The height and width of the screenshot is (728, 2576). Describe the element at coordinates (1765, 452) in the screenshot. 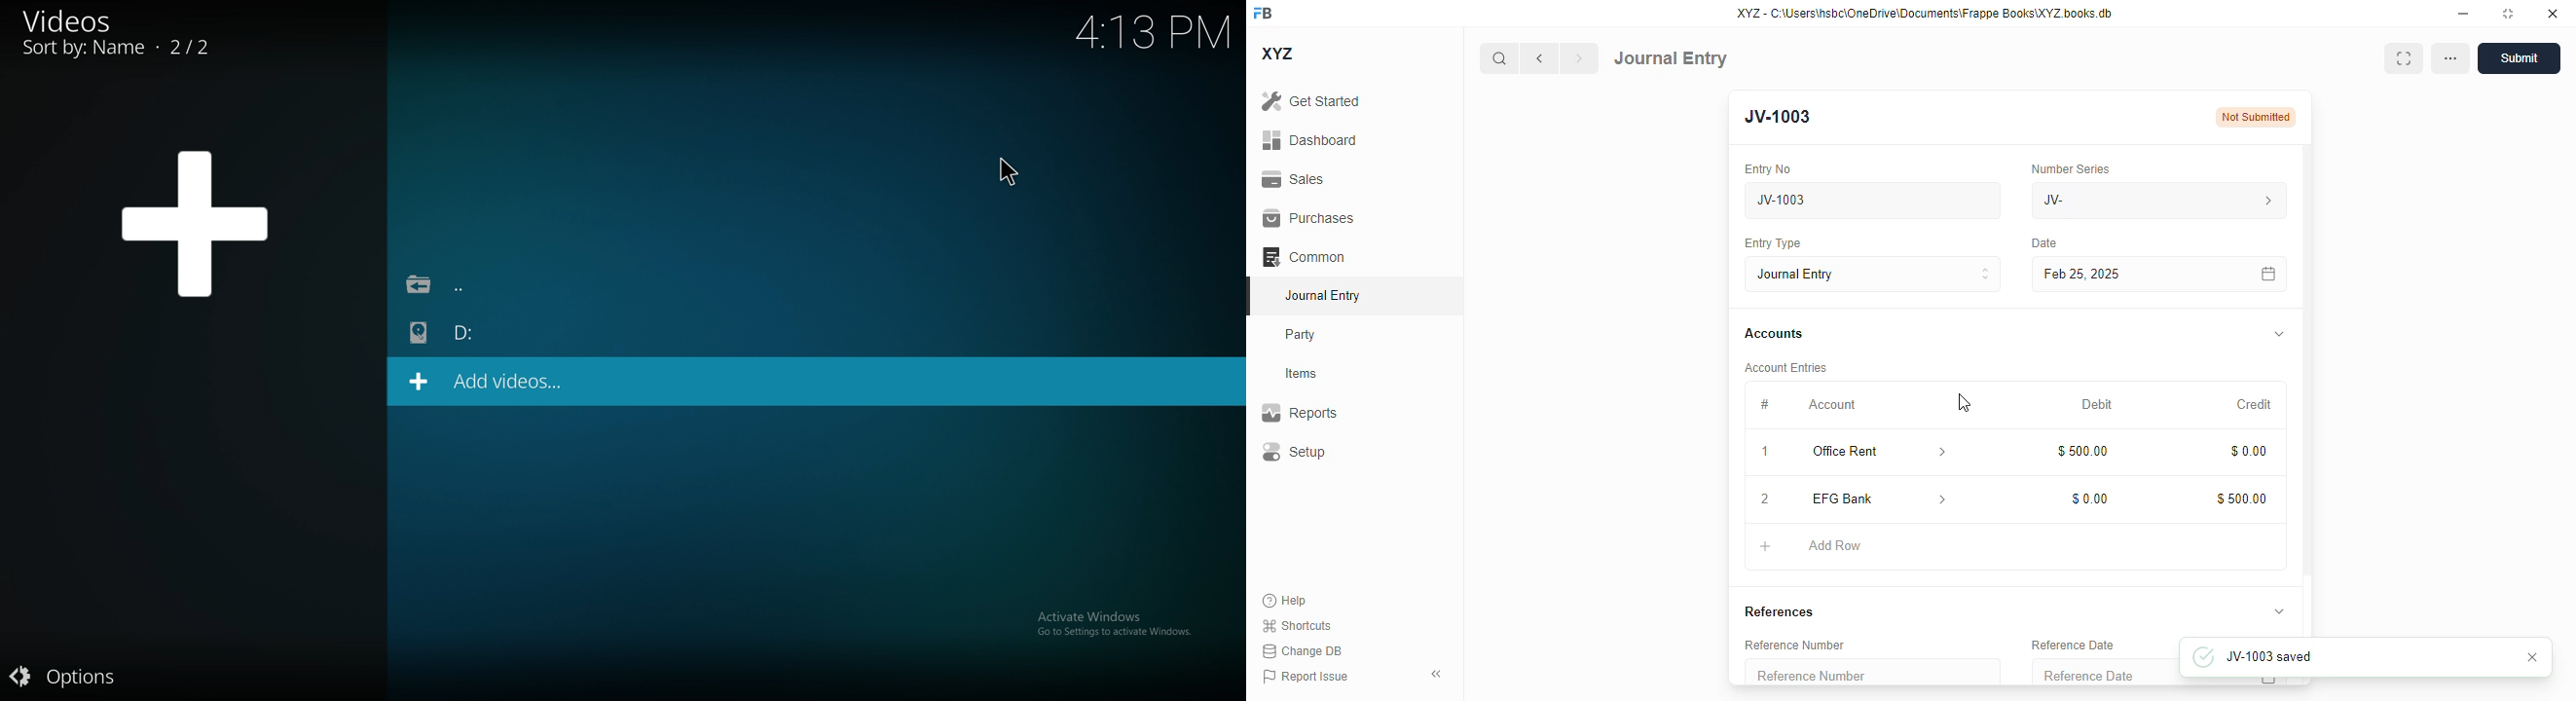

I see `1` at that location.